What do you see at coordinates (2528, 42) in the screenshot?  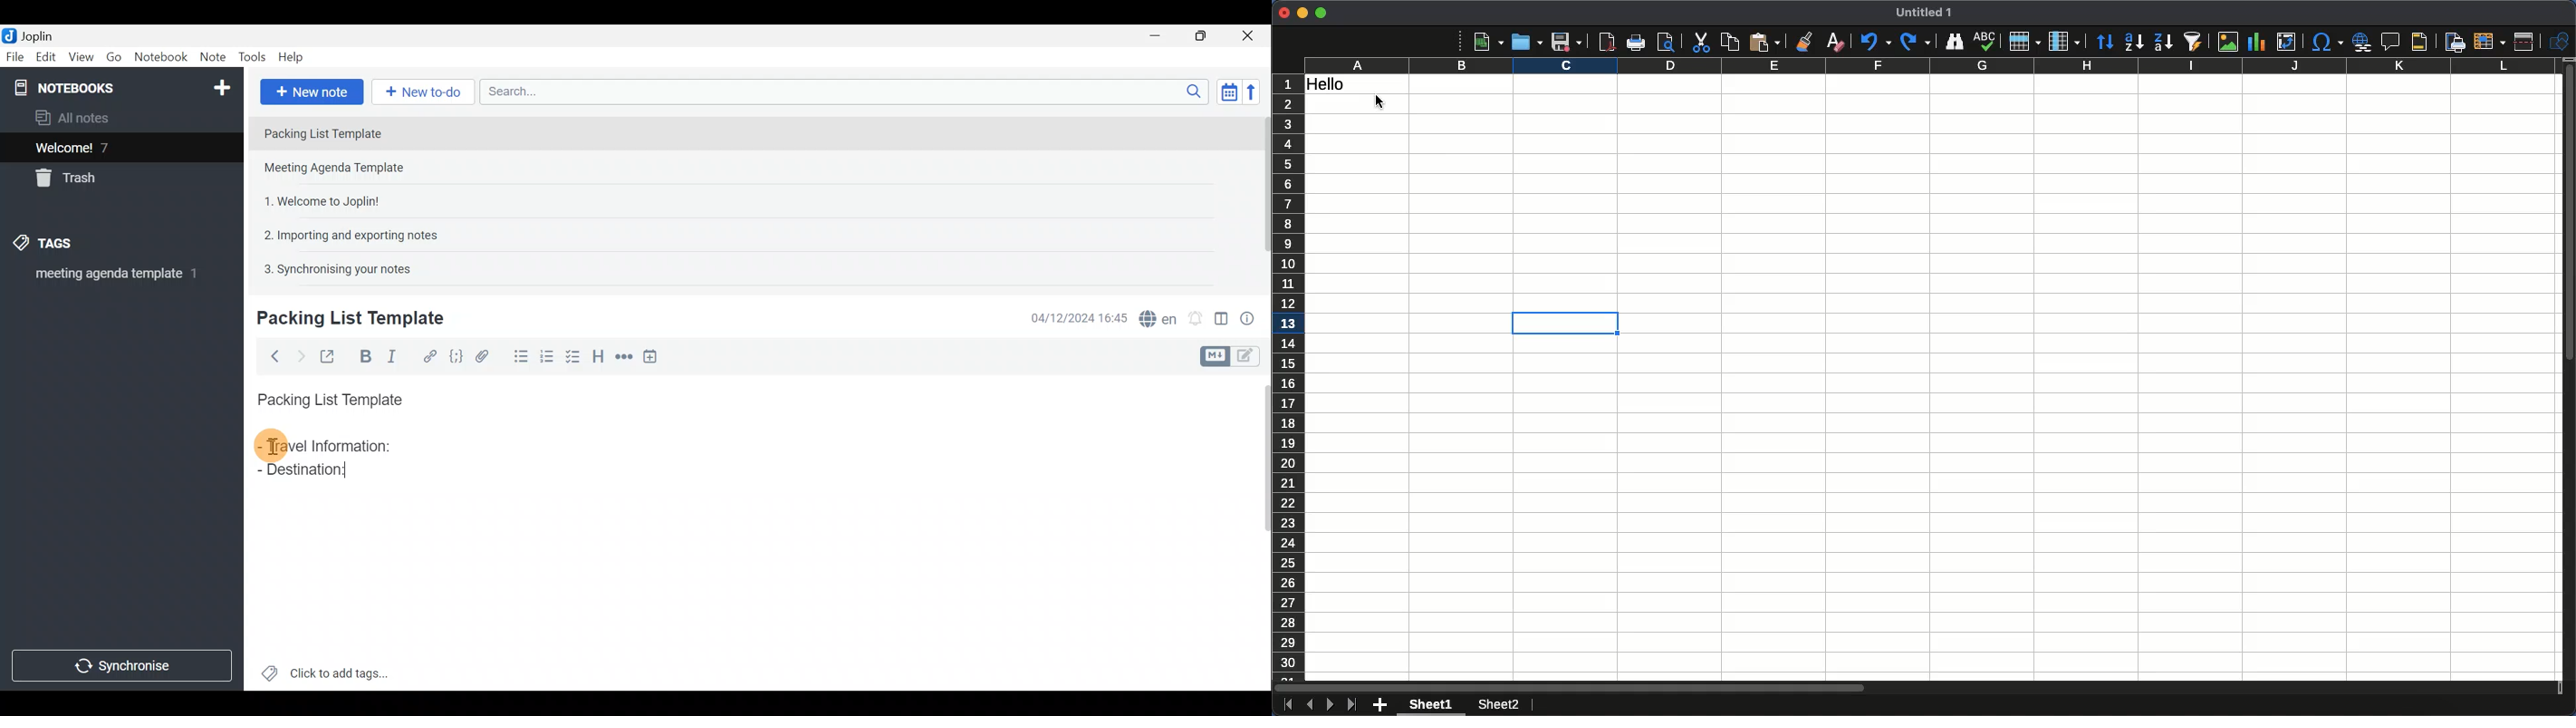 I see `Split window` at bounding box center [2528, 42].